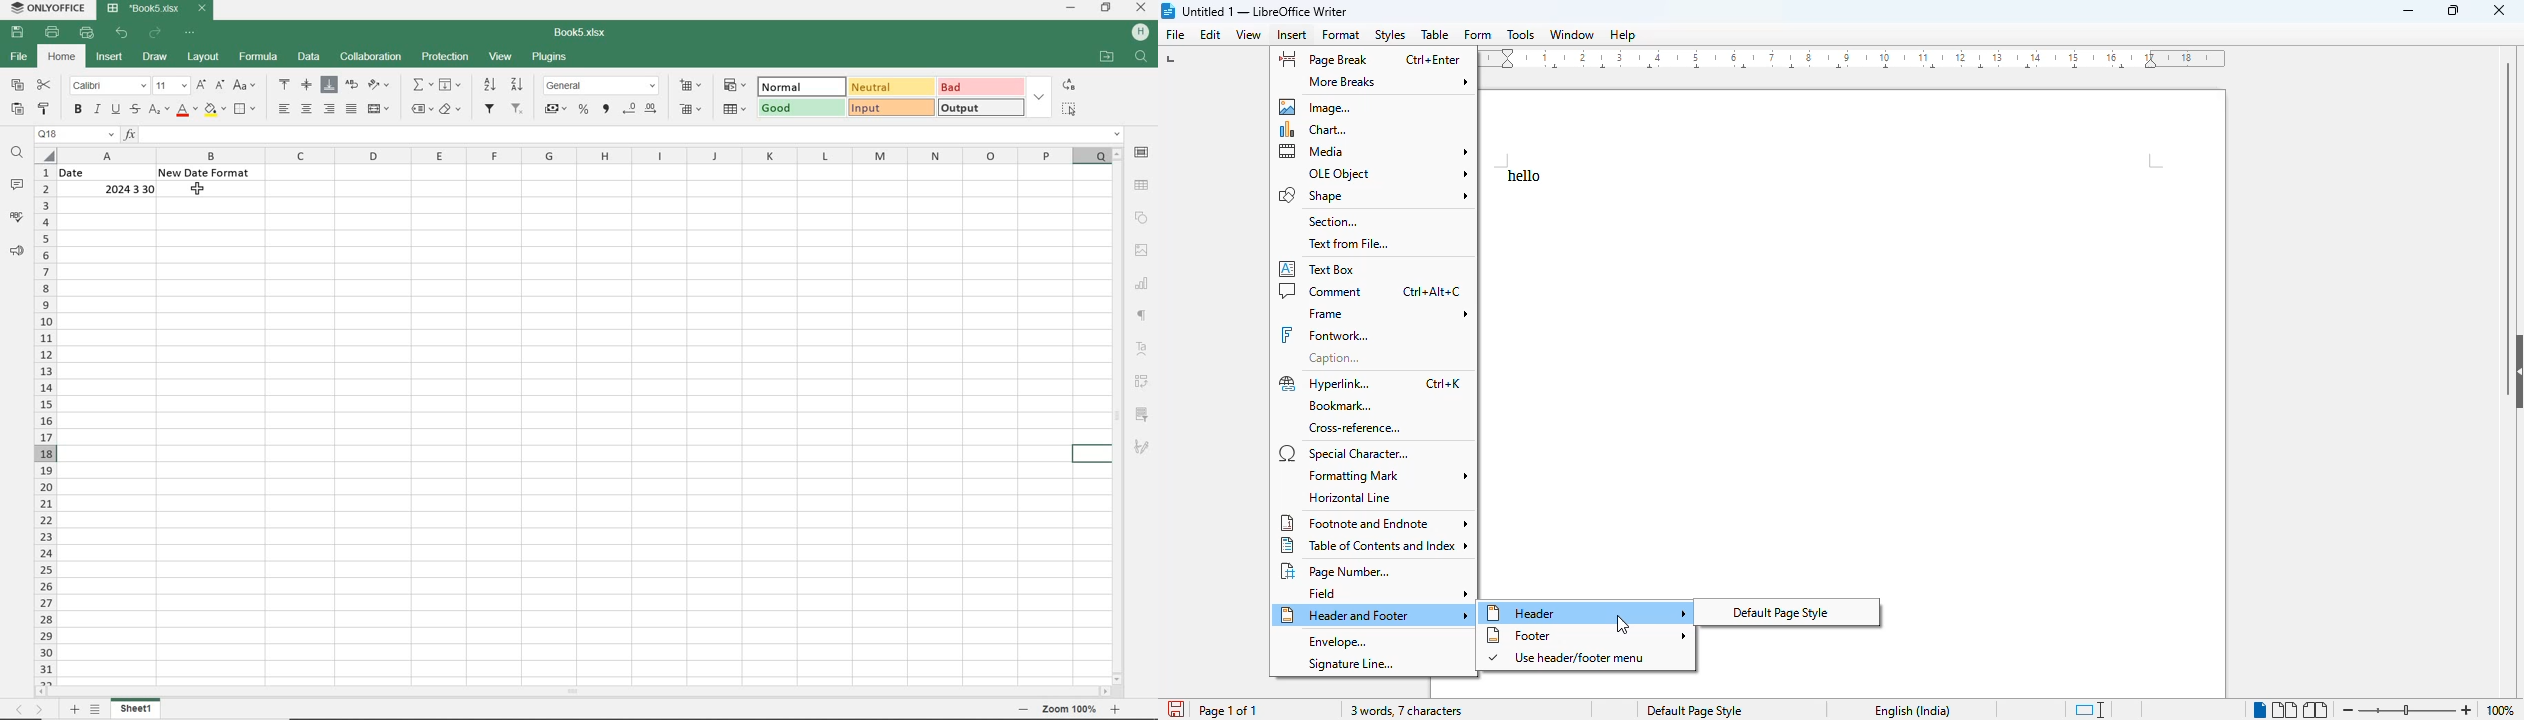  What do you see at coordinates (1569, 658) in the screenshot?
I see `use header/footer menu` at bounding box center [1569, 658].